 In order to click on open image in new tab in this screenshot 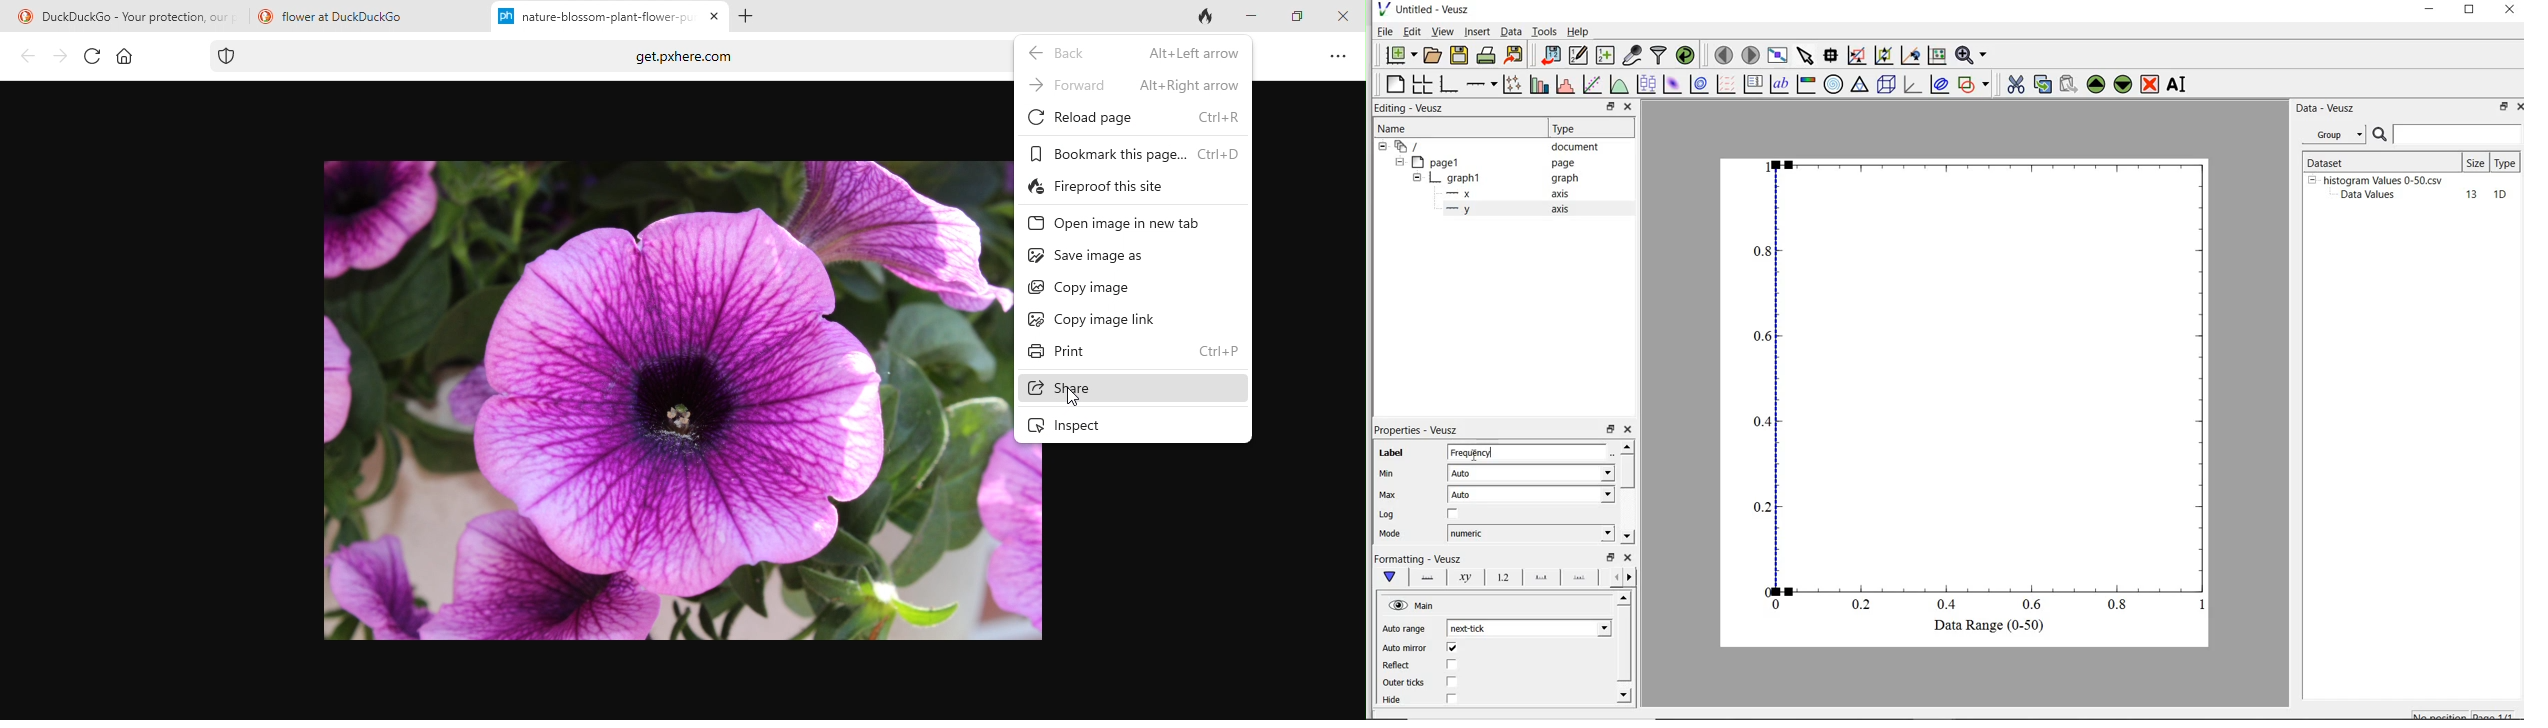, I will do `click(1119, 225)`.